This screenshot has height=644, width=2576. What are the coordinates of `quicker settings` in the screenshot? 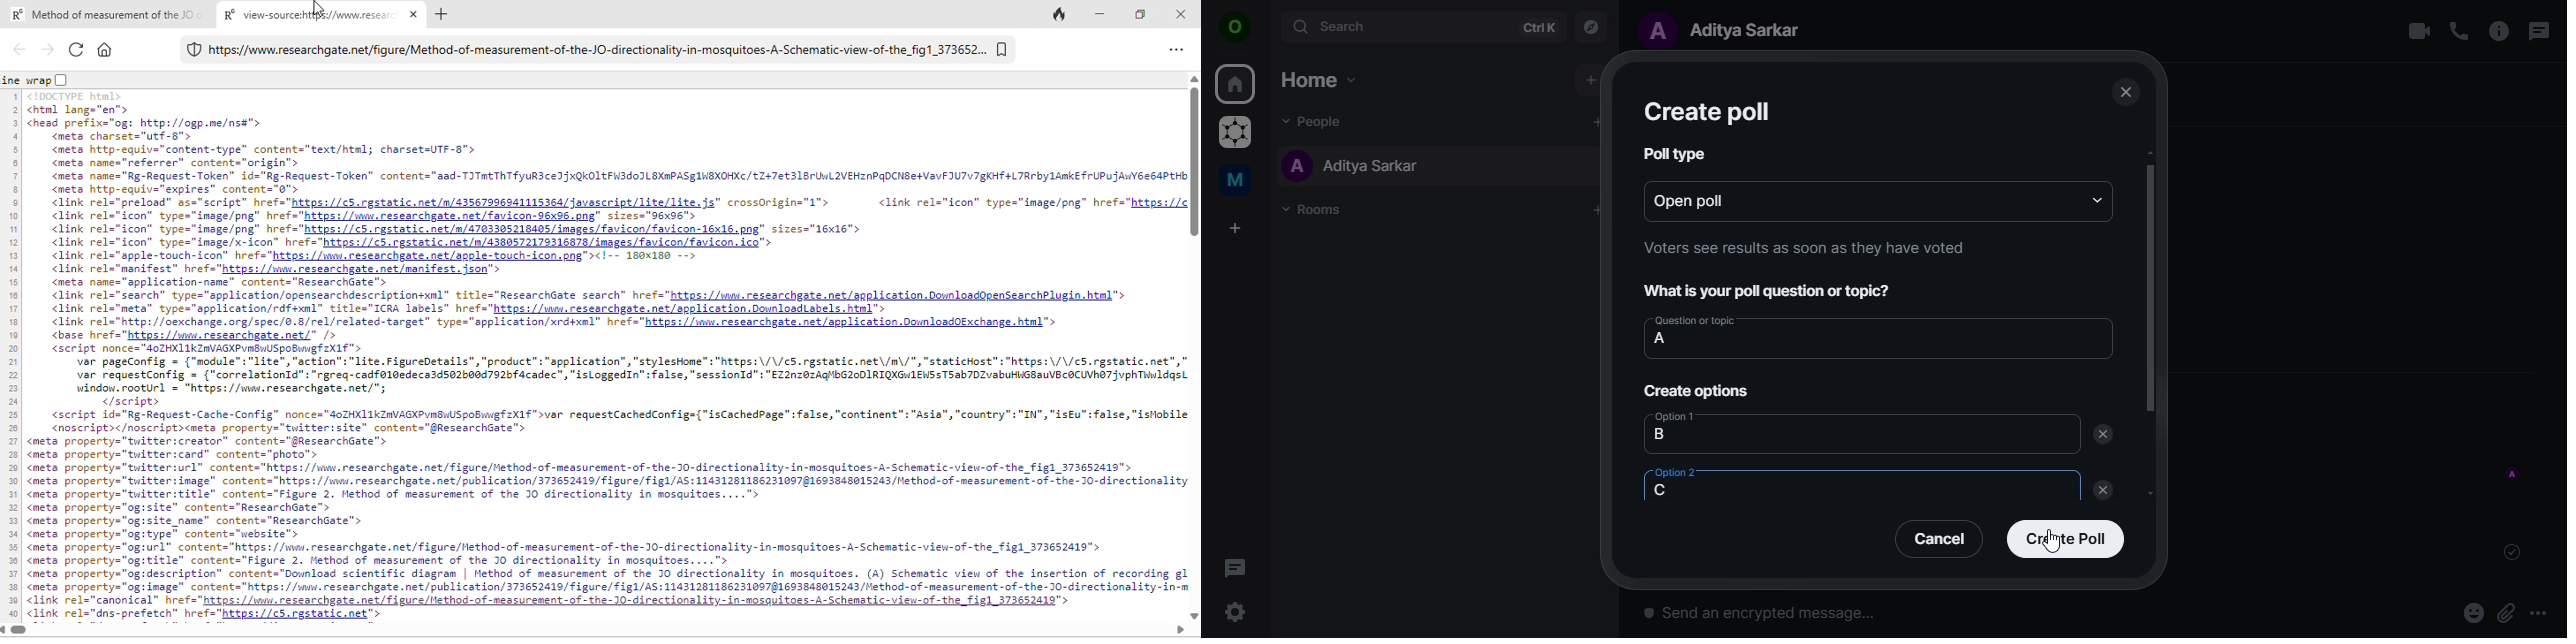 It's located at (1238, 613).